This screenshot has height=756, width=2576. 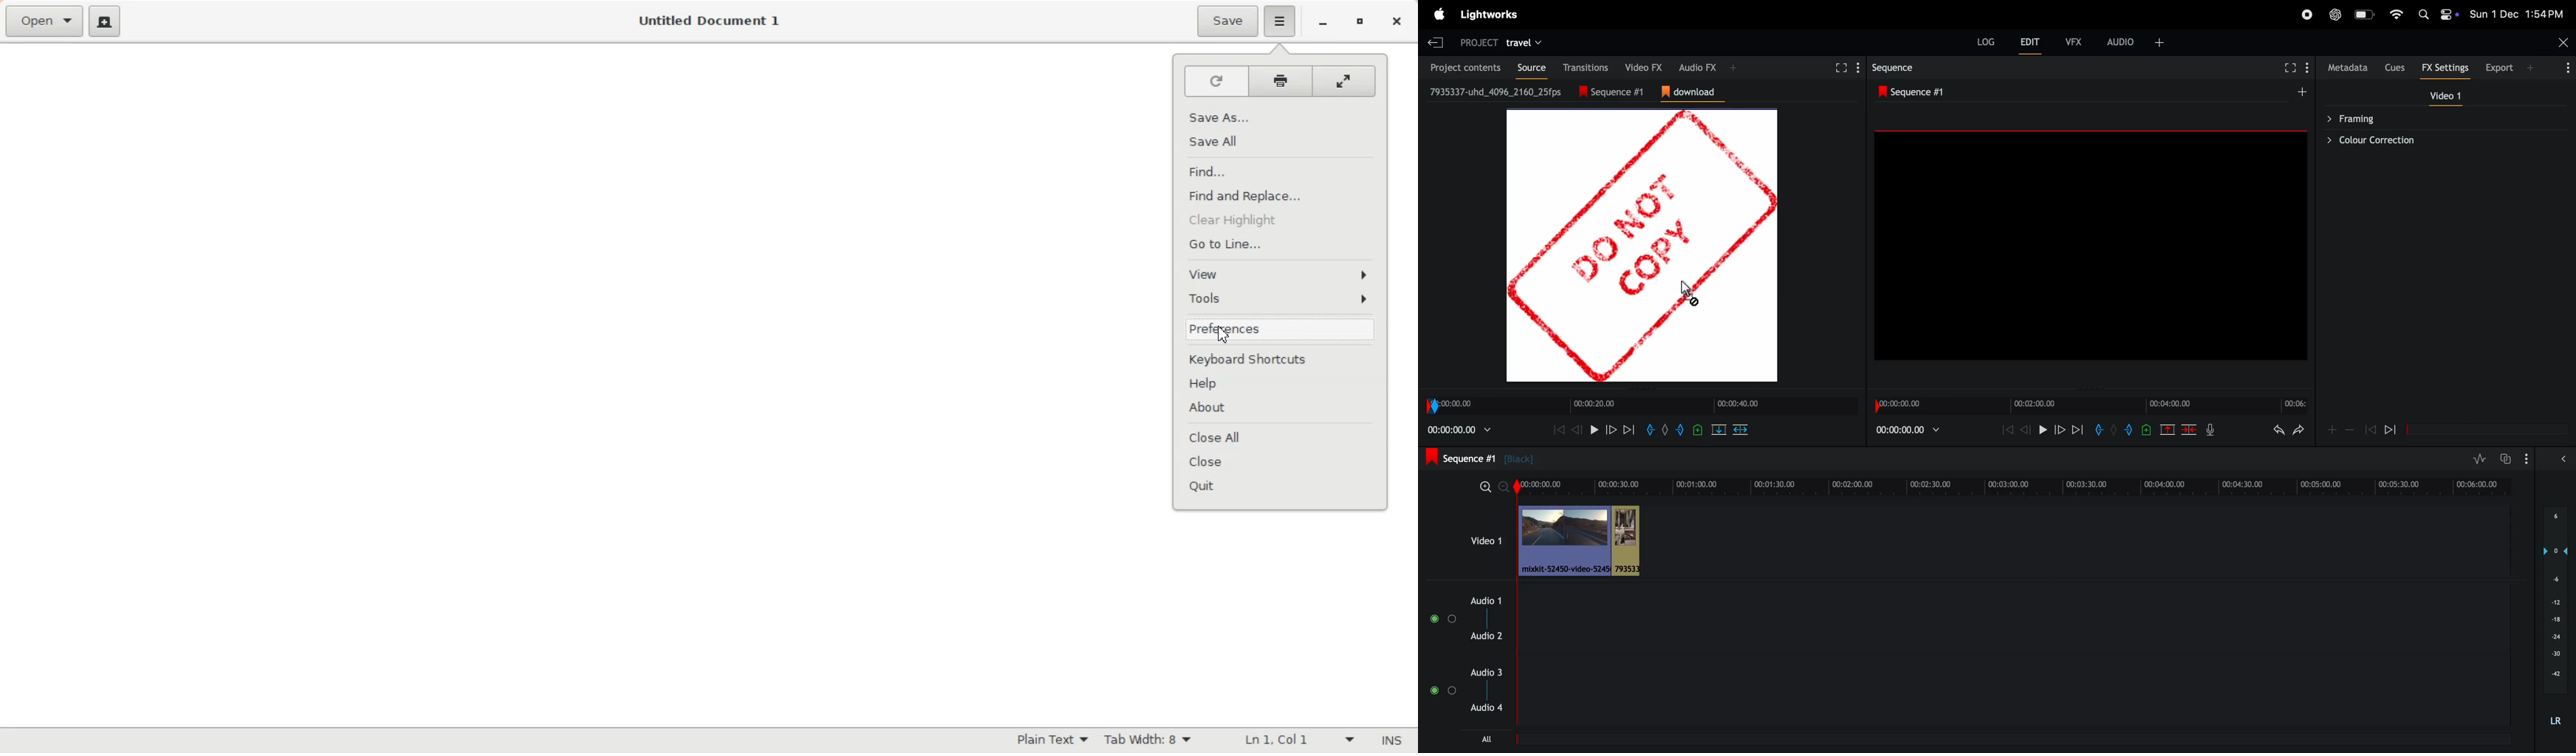 What do you see at coordinates (1523, 44) in the screenshot?
I see `travel` at bounding box center [1523, 44].